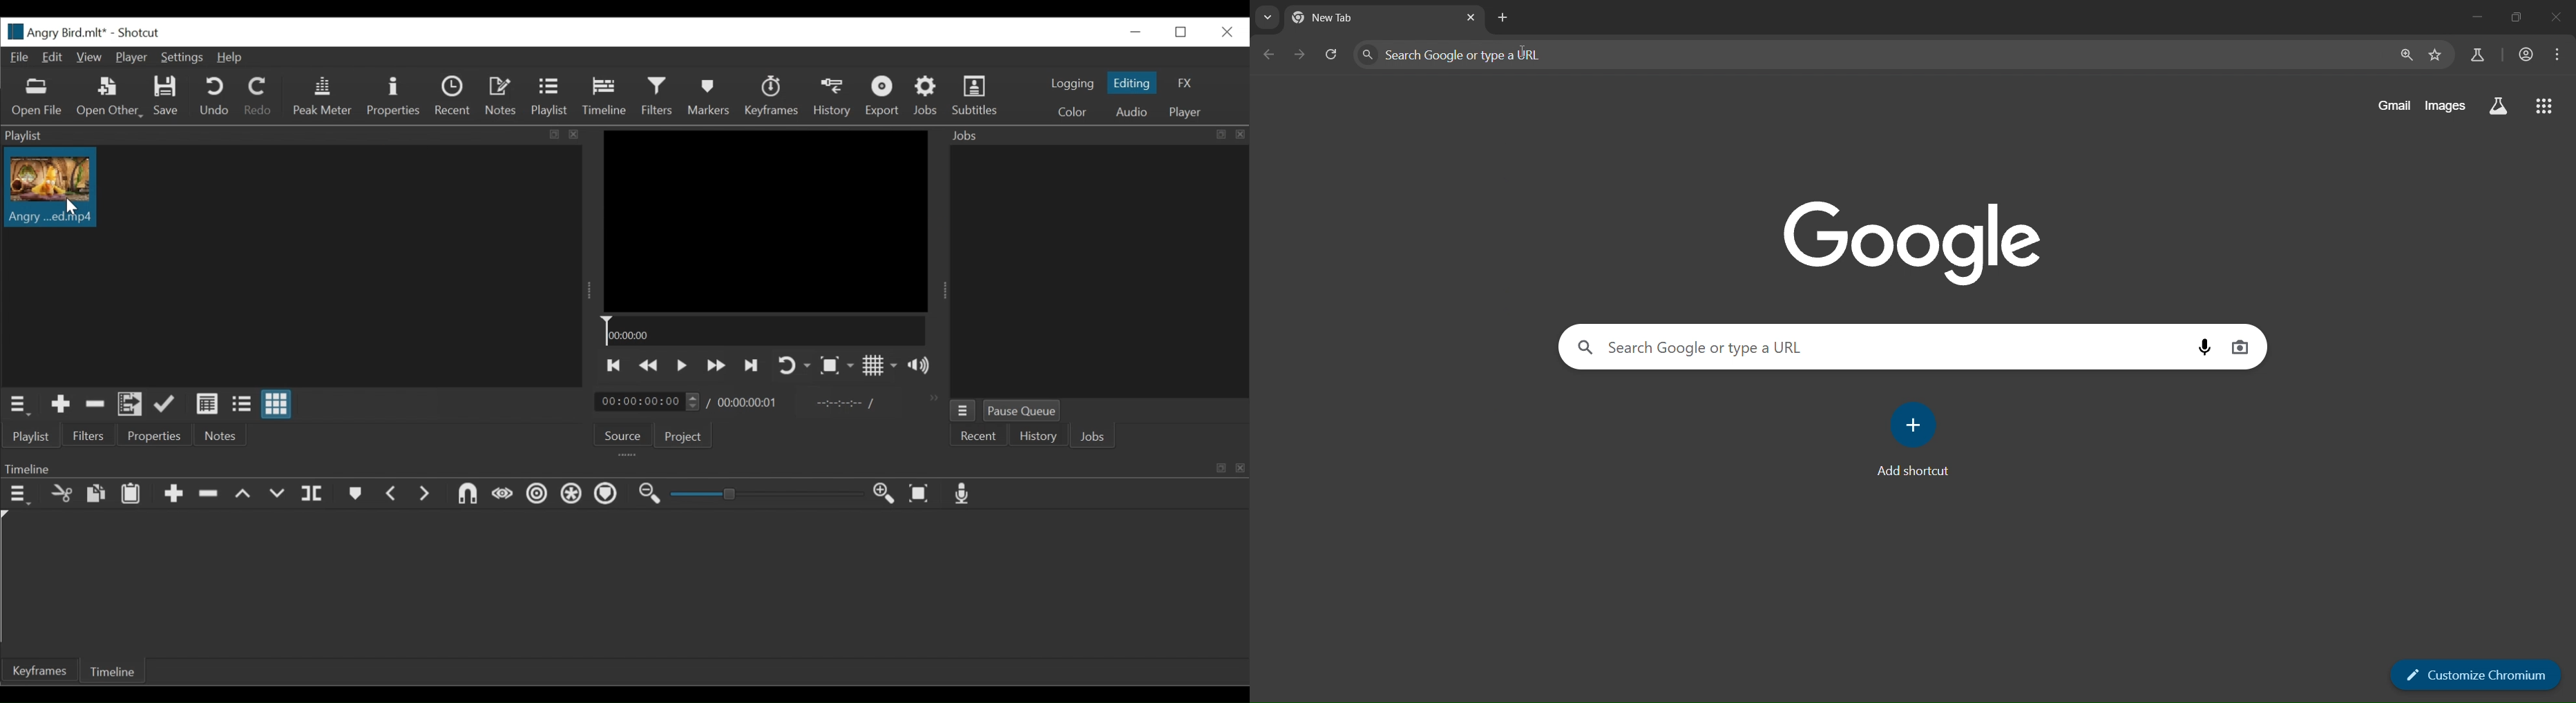 The image size is (2576, 728). What do you see at coordinates (540, 495) in the screenshot?
I see `Rippl` at bounding box center [540, 495].